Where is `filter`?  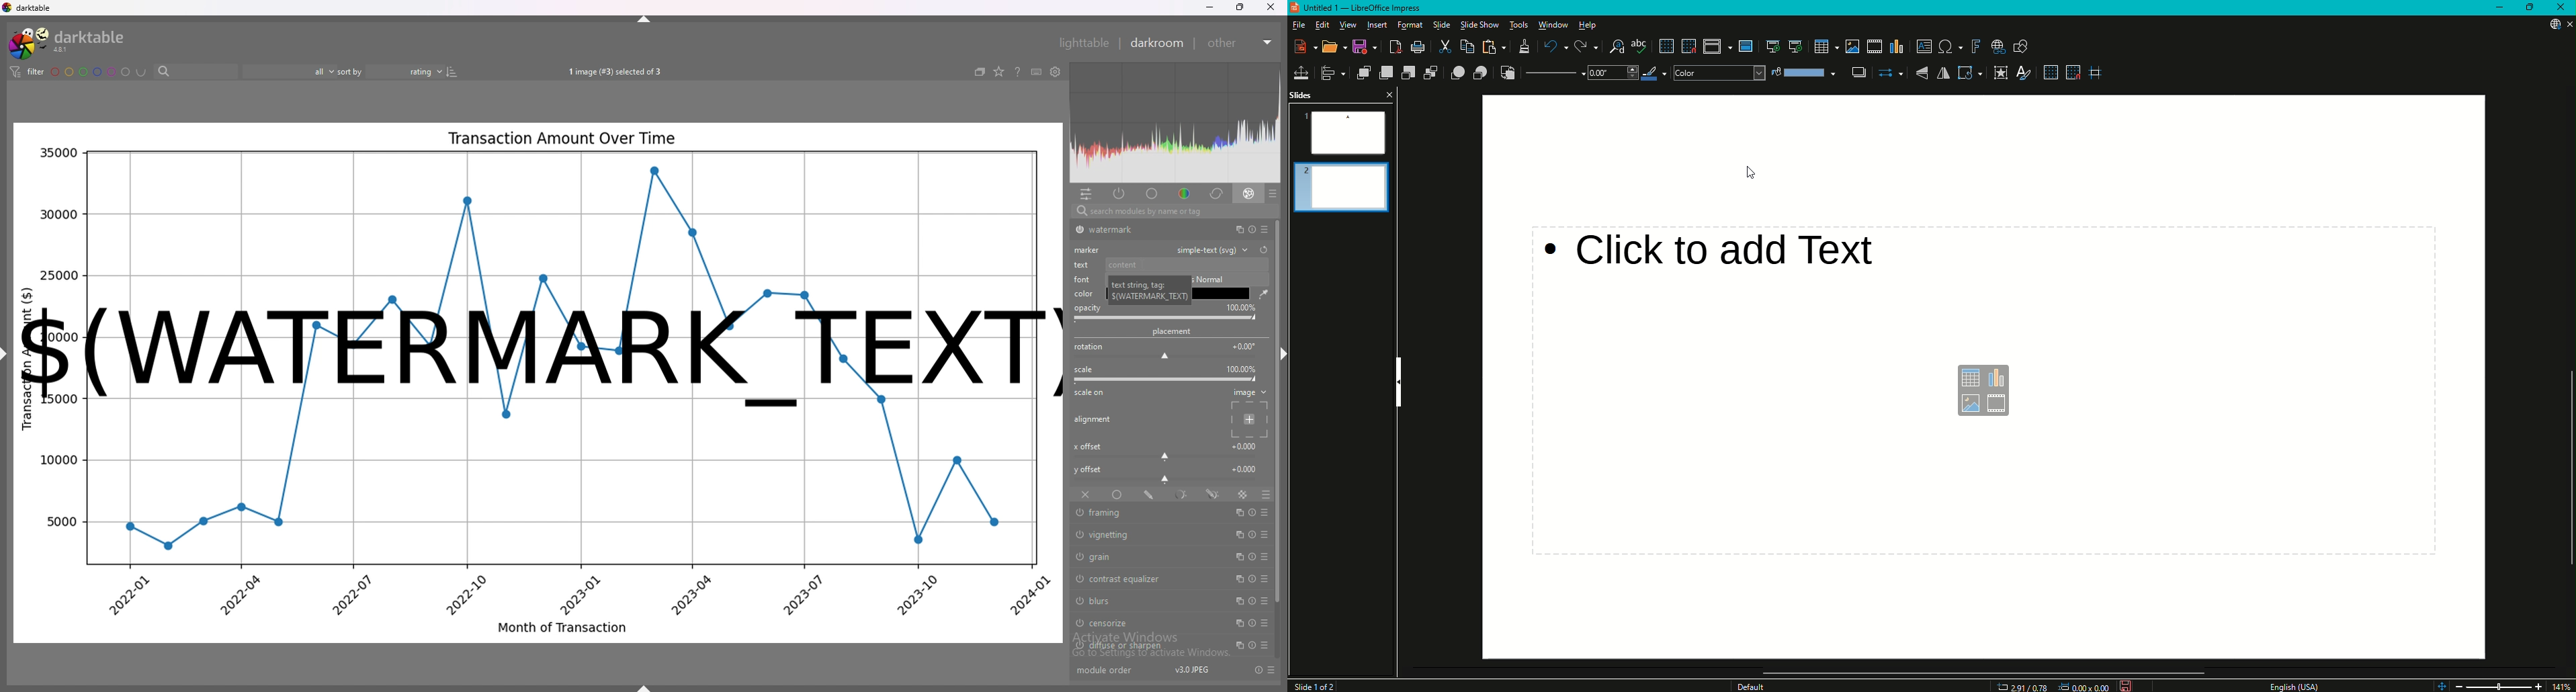 filter is located at coordinates (29, 72).